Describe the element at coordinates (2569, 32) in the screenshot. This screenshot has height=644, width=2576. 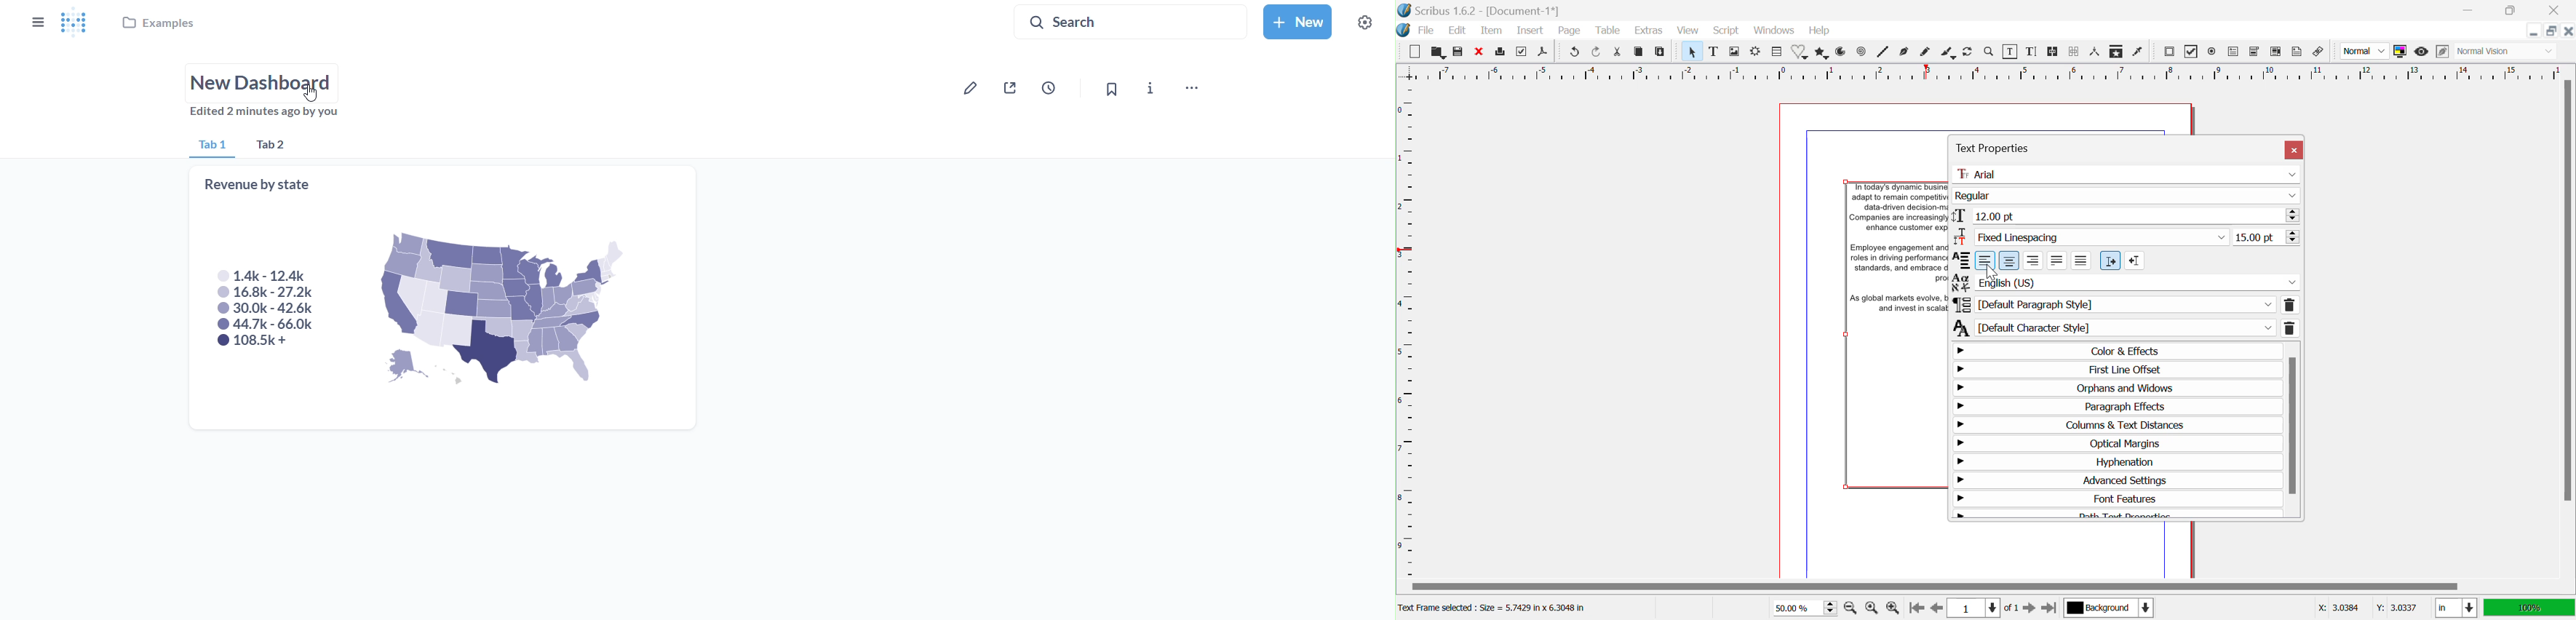
I see `Close` at that location.